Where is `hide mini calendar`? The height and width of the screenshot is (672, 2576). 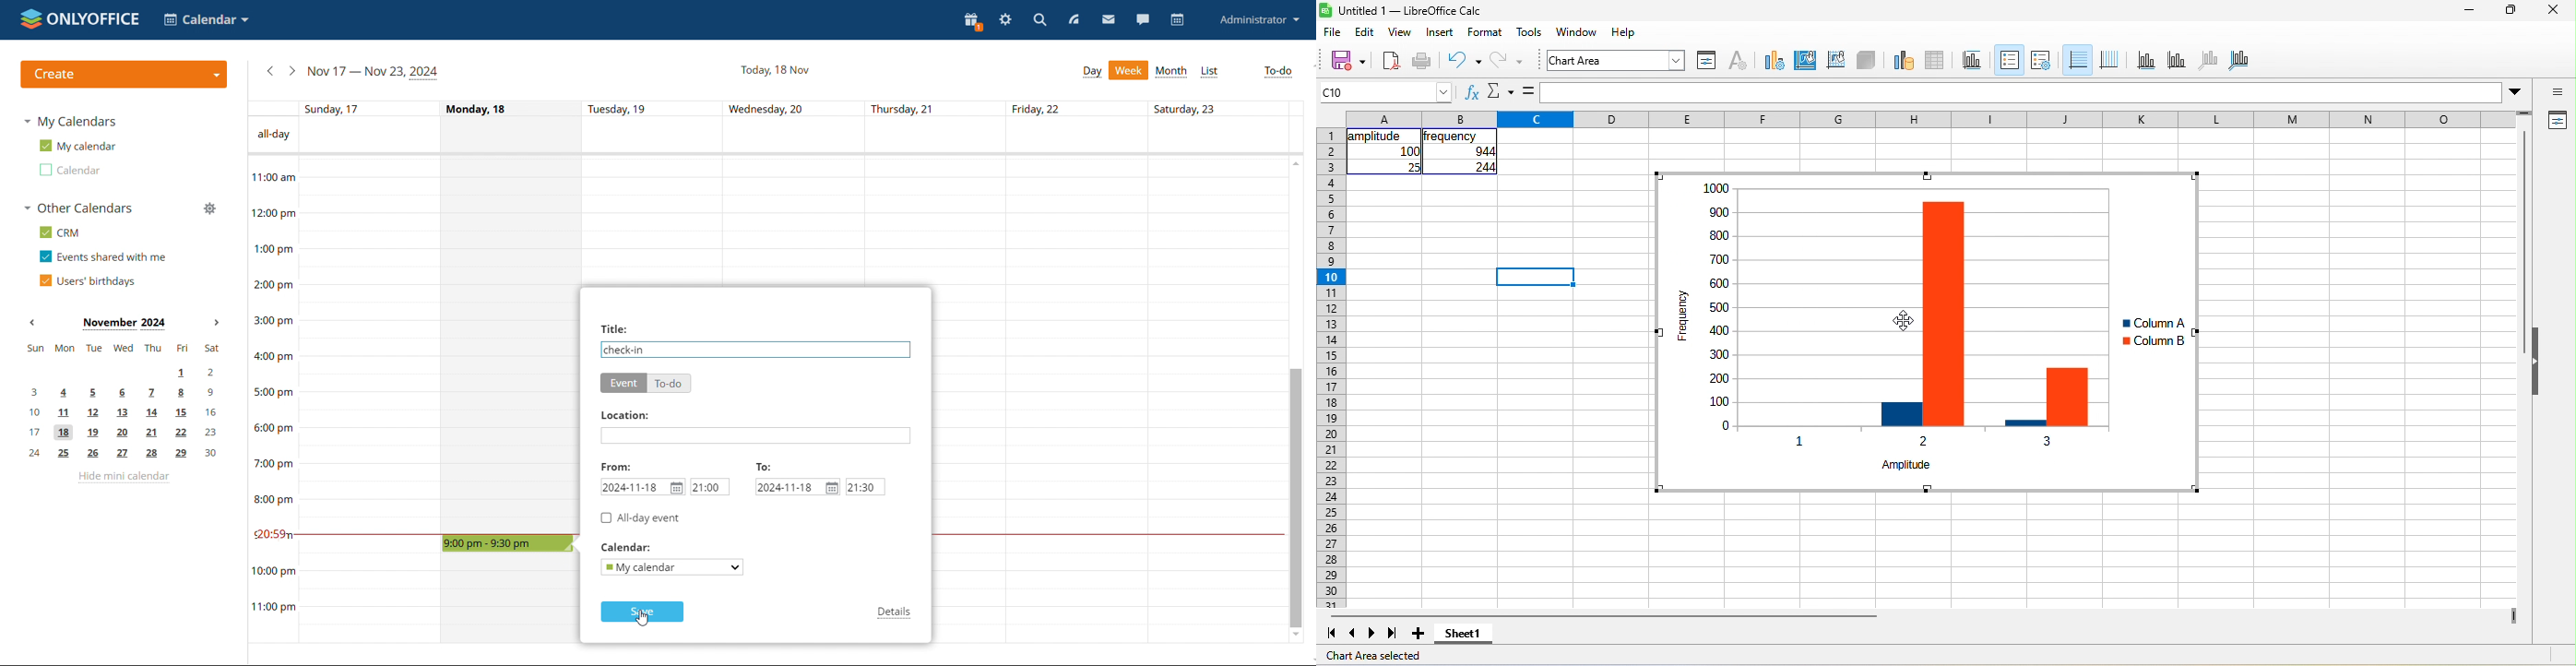
hide mini calendar is located at coordinates (123, 477).